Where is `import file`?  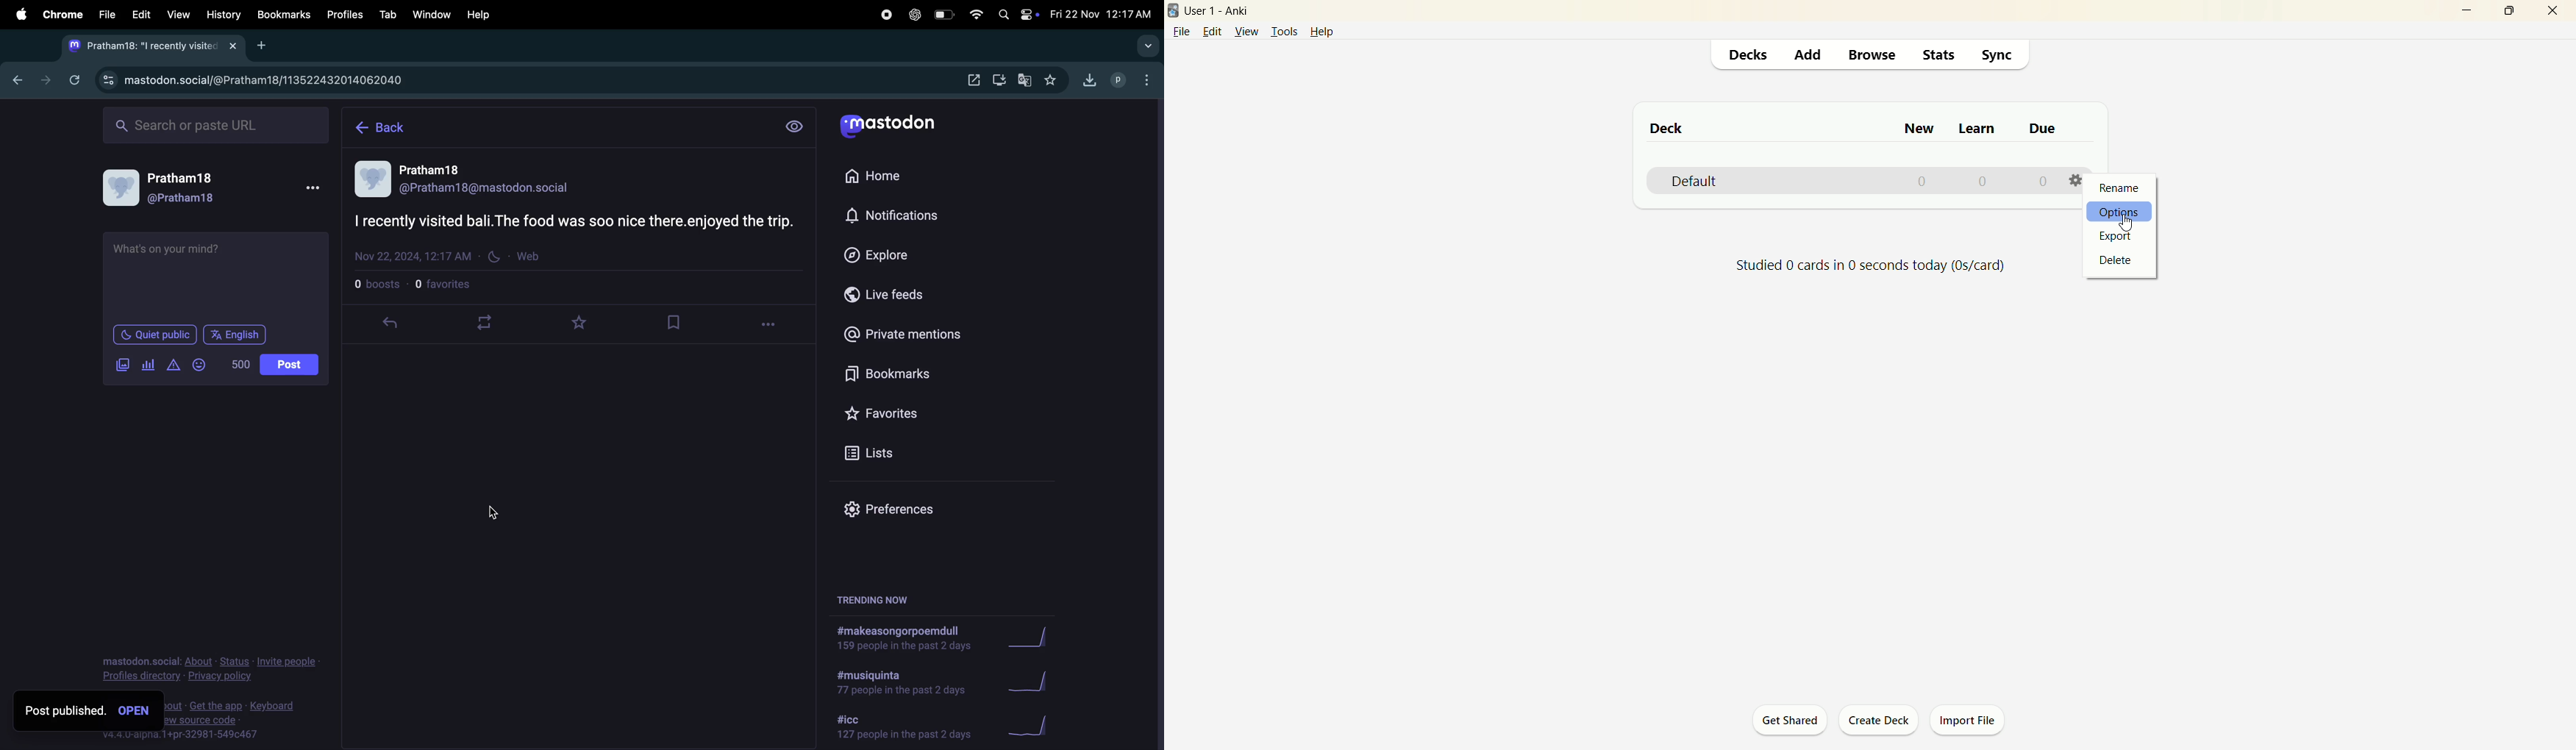 import file is located at coordinates (1969, 721).